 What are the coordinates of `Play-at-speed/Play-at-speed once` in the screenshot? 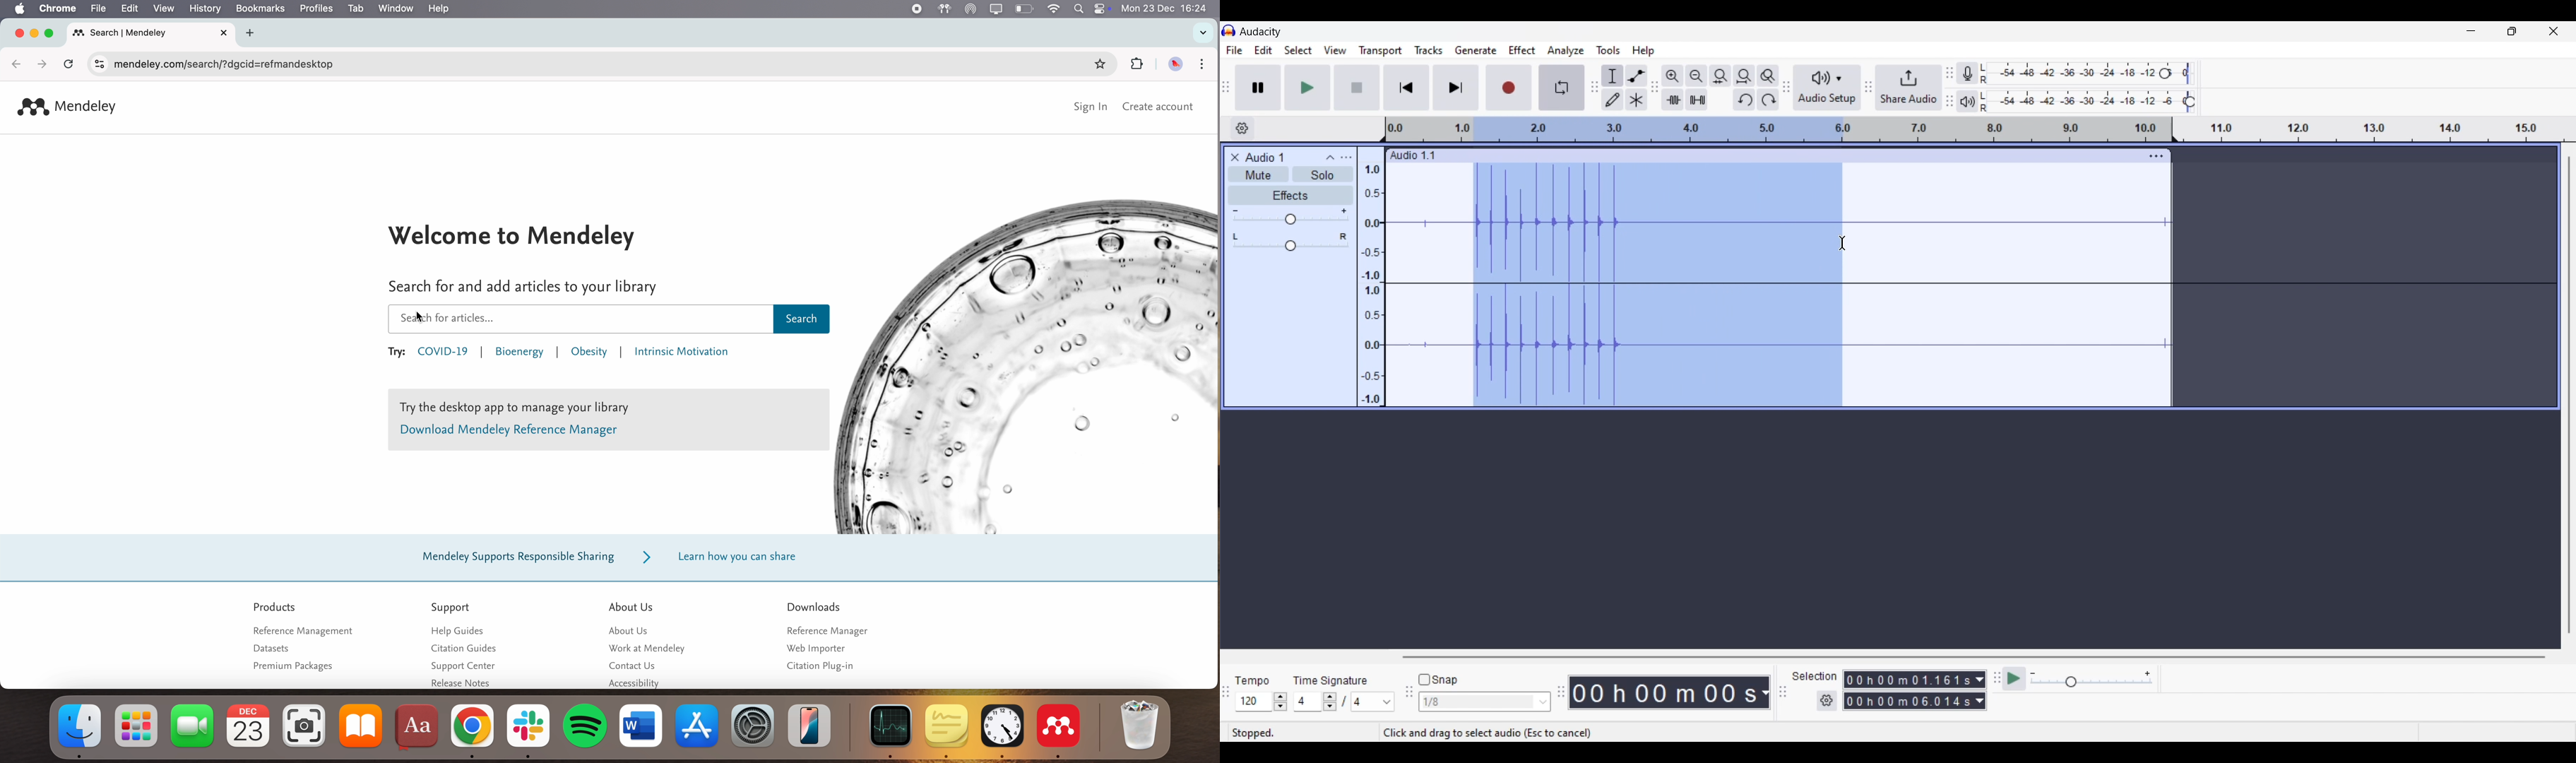 It's located at (2014, 679).